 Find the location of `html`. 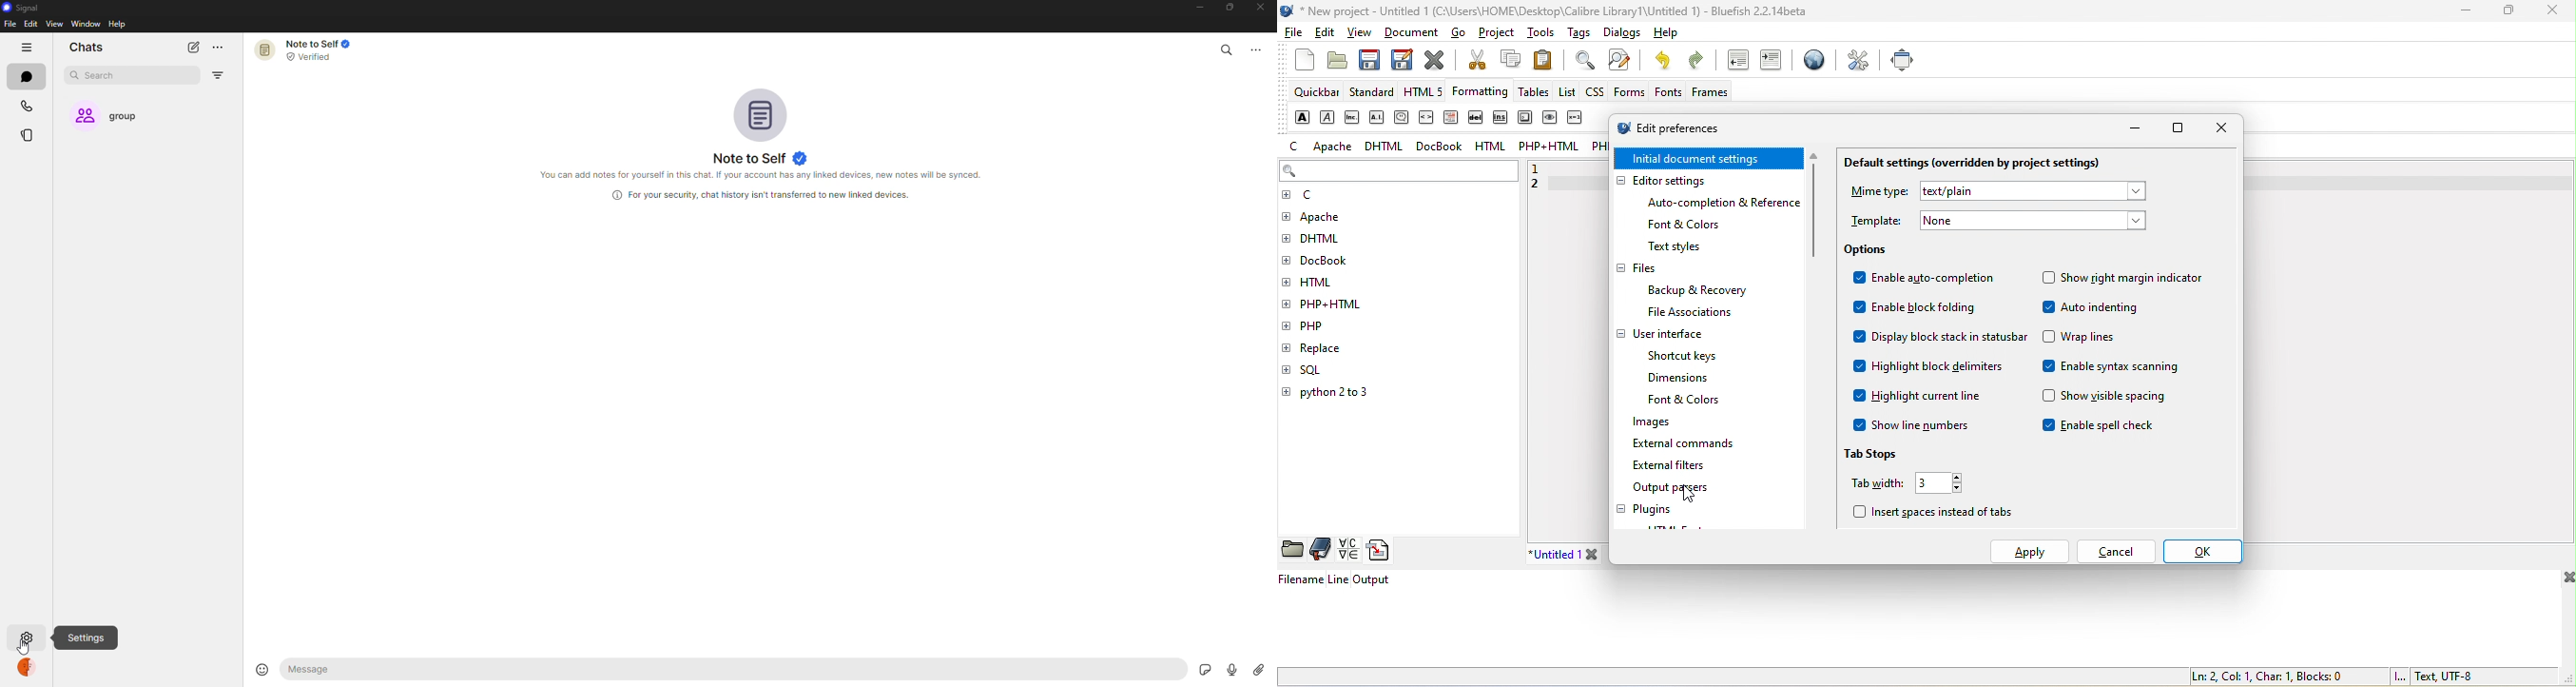

html is located at coordinates (1488, 146).